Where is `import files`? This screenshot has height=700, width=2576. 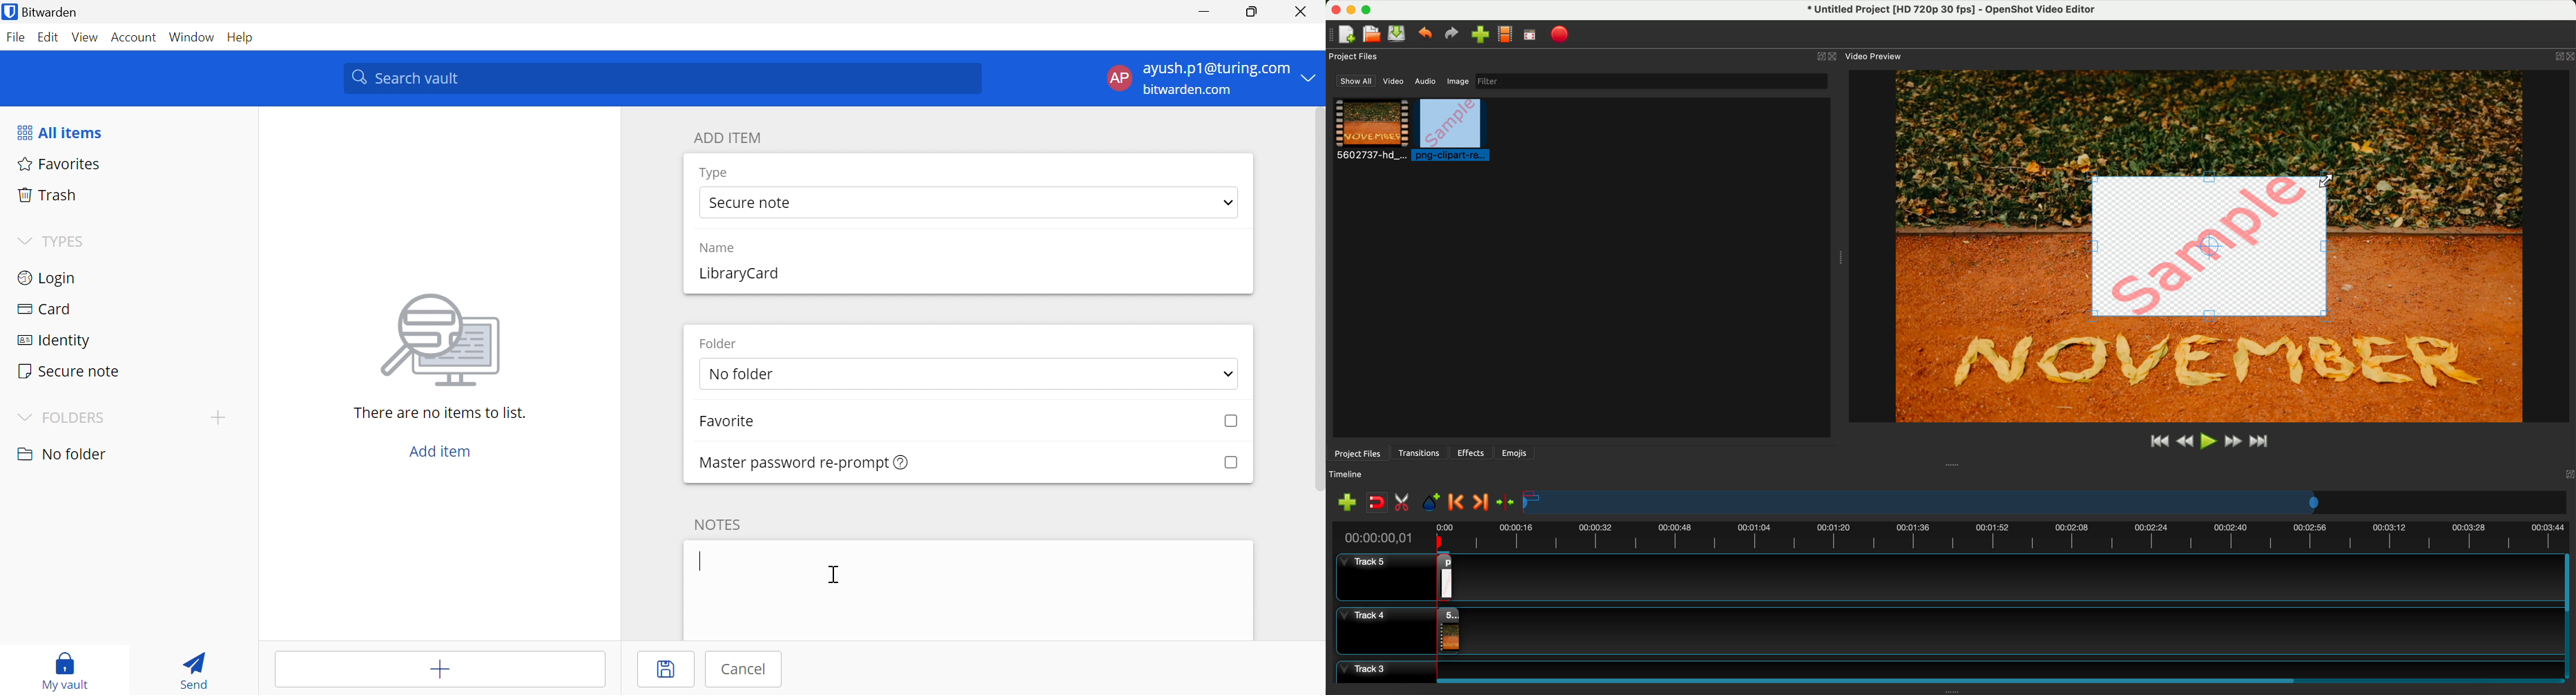 import files is located at coordinates (1344, 502).